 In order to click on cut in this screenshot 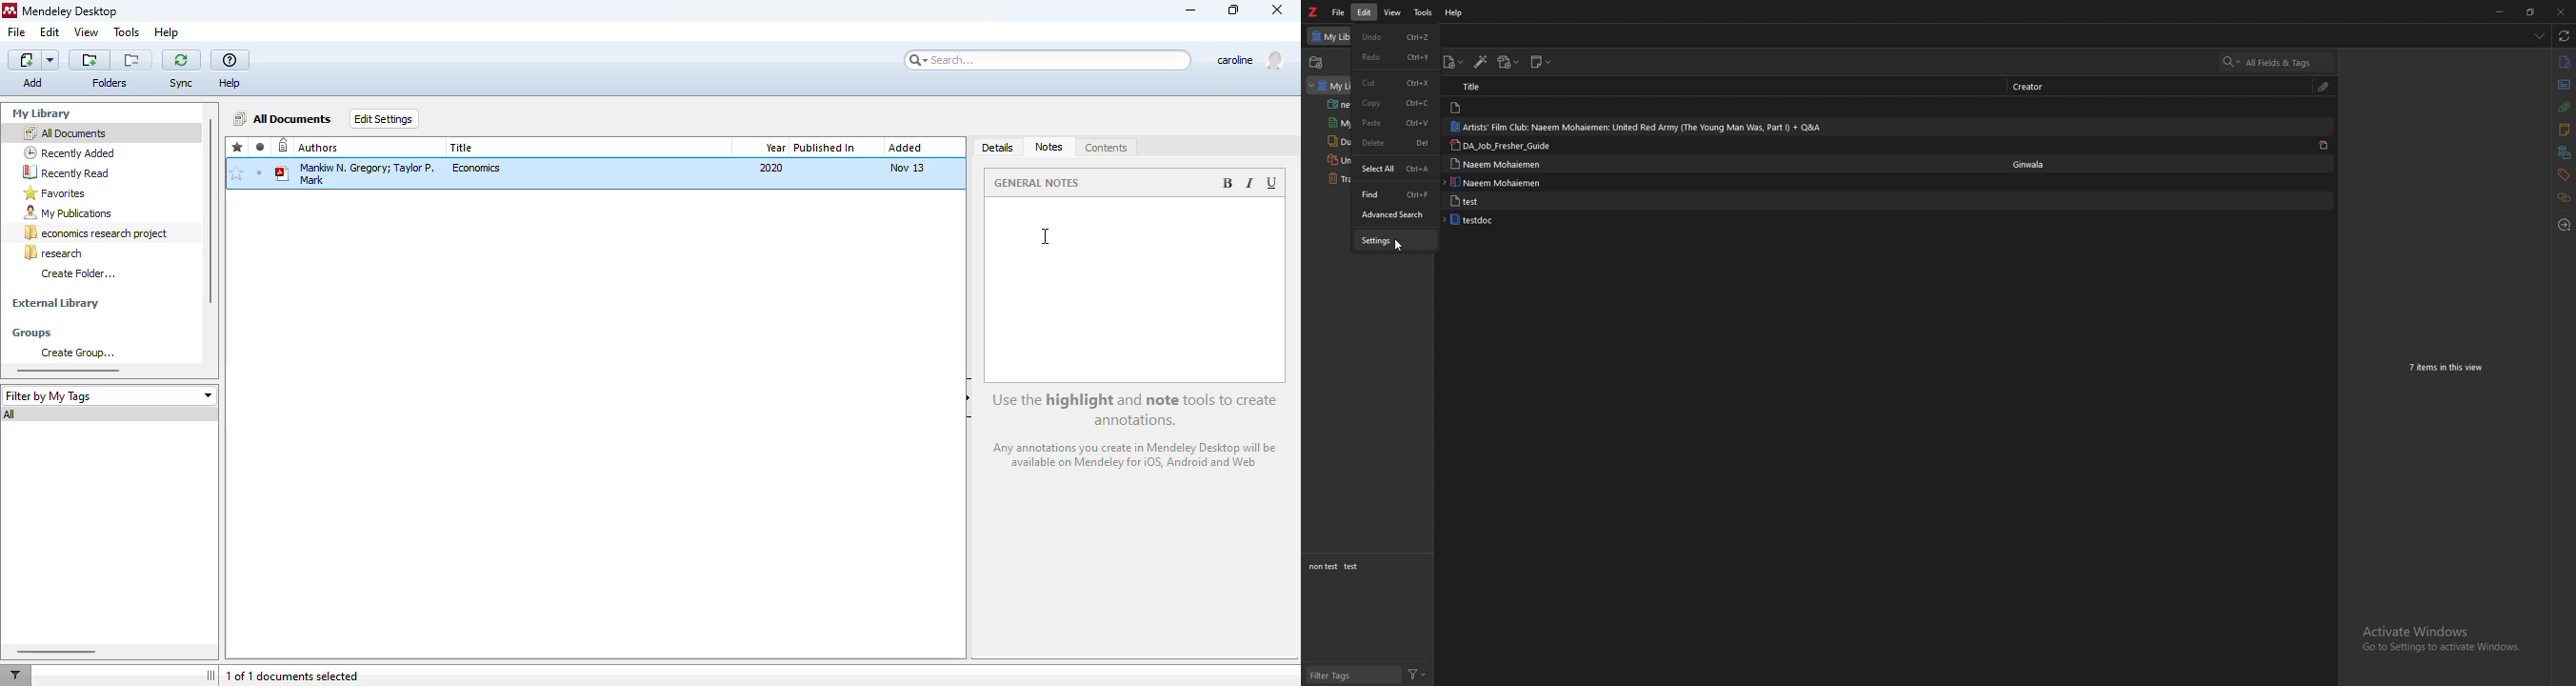, I will do `click(1395, 82)`.